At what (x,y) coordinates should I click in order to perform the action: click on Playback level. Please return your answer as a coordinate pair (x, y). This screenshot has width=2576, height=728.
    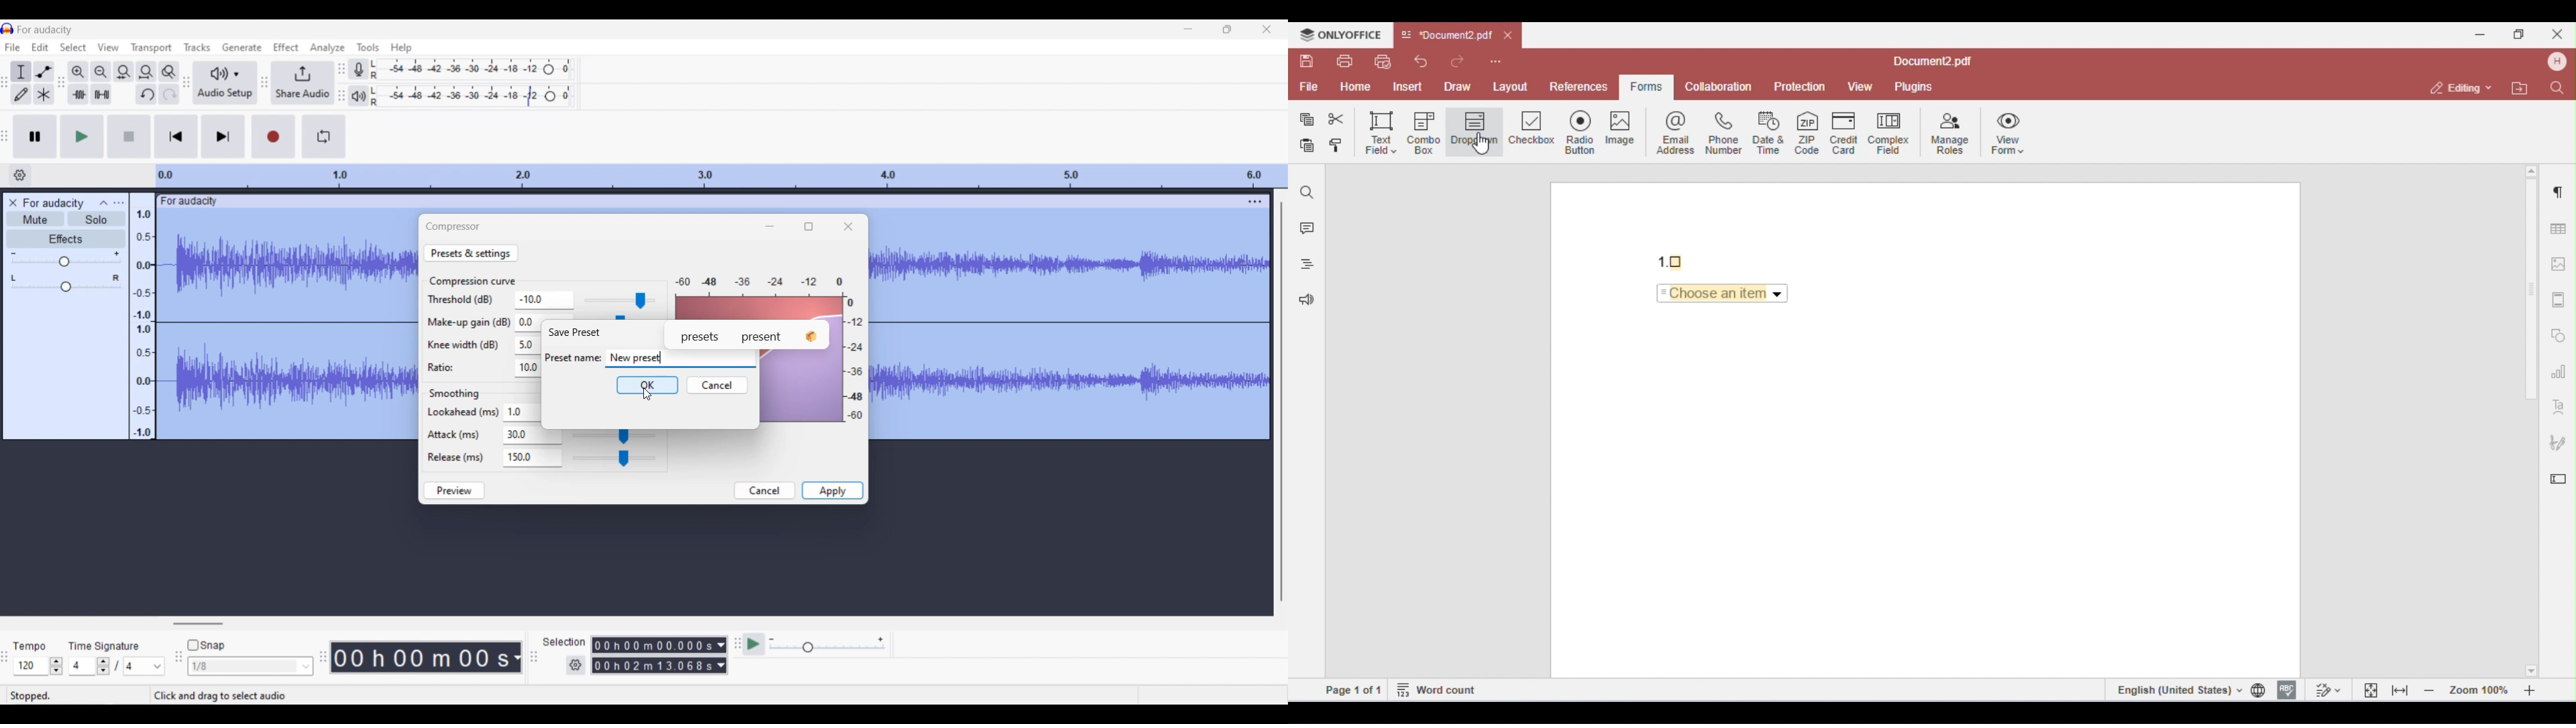
    Looking at the image, I should click on (472, 97).